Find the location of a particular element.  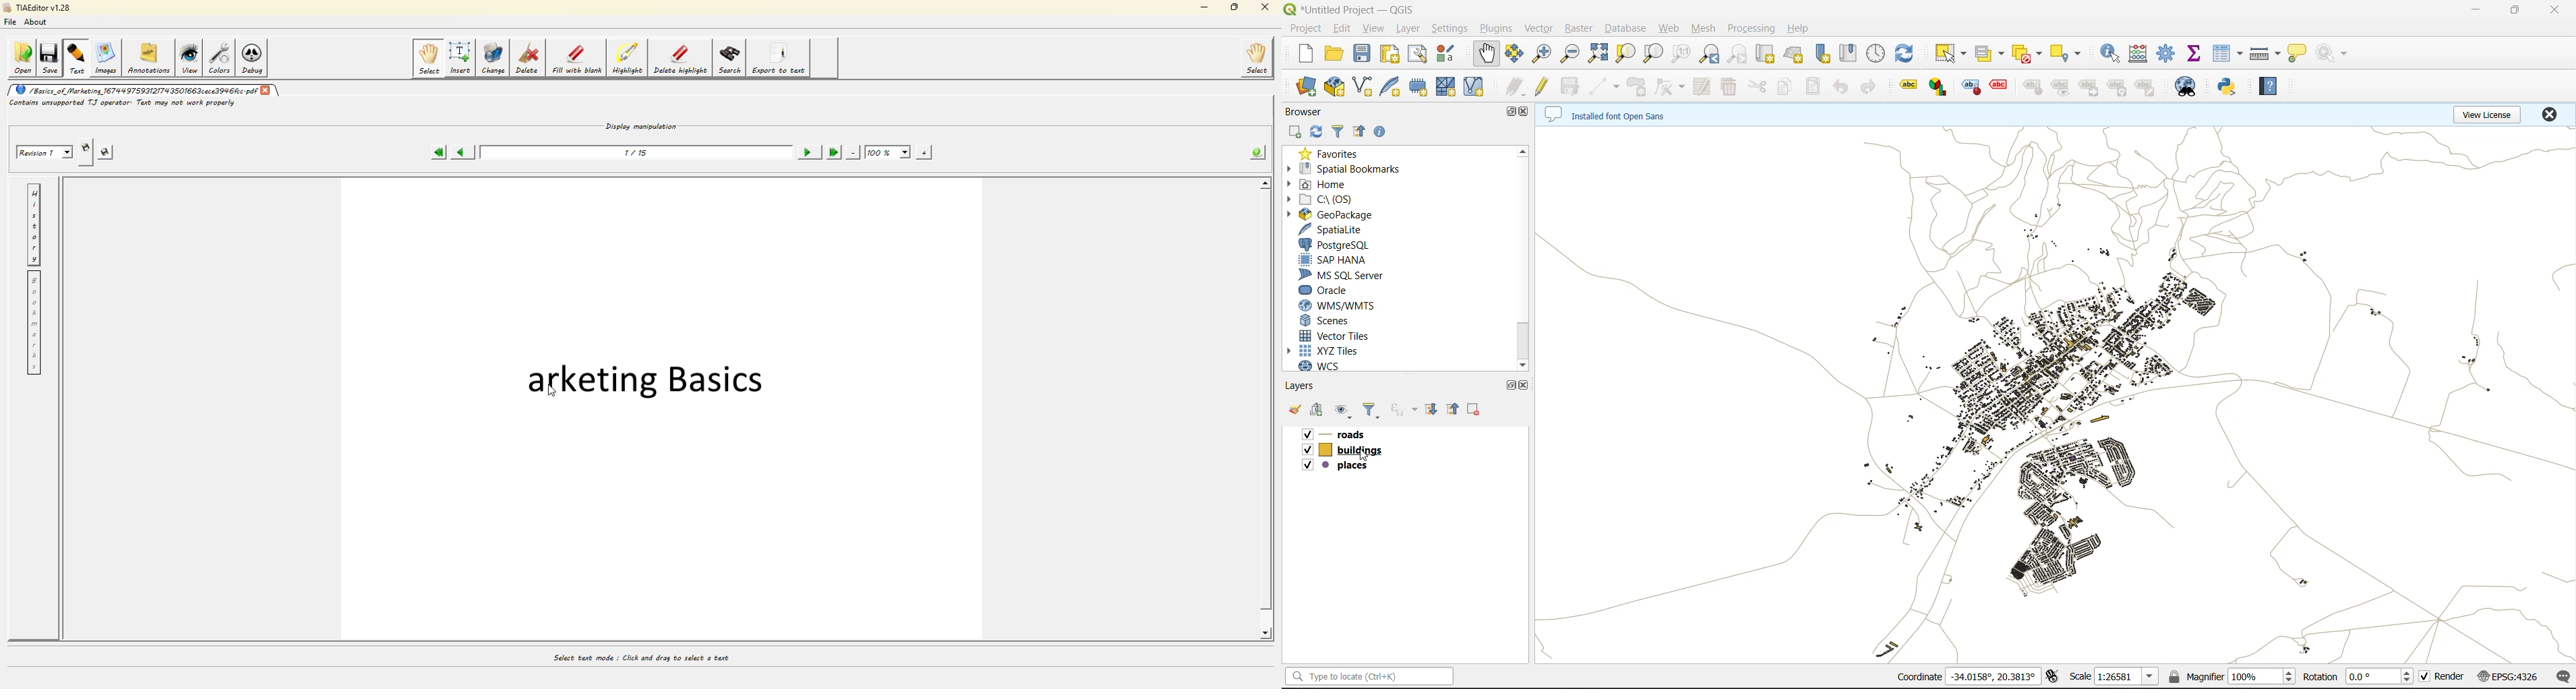

toggle edits is located at coordinates (1542, 85).